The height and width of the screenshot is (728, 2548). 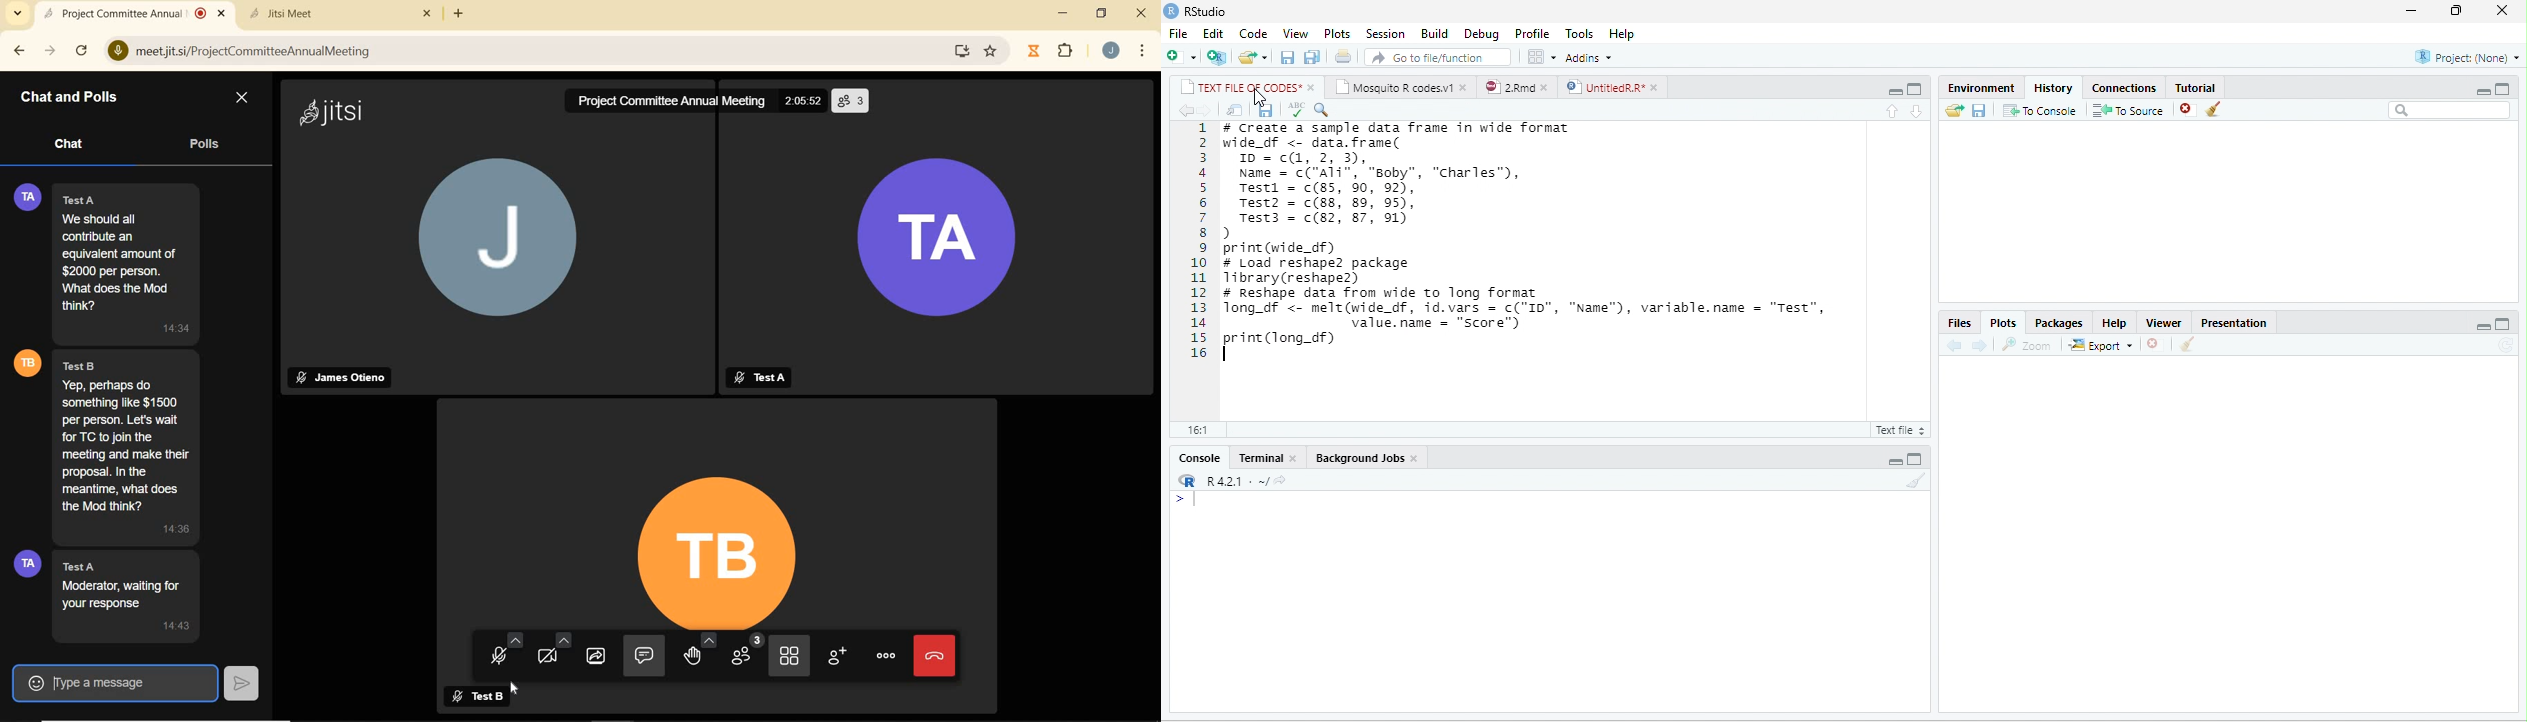 I want to click on clear, so click(x=2214, y=109).